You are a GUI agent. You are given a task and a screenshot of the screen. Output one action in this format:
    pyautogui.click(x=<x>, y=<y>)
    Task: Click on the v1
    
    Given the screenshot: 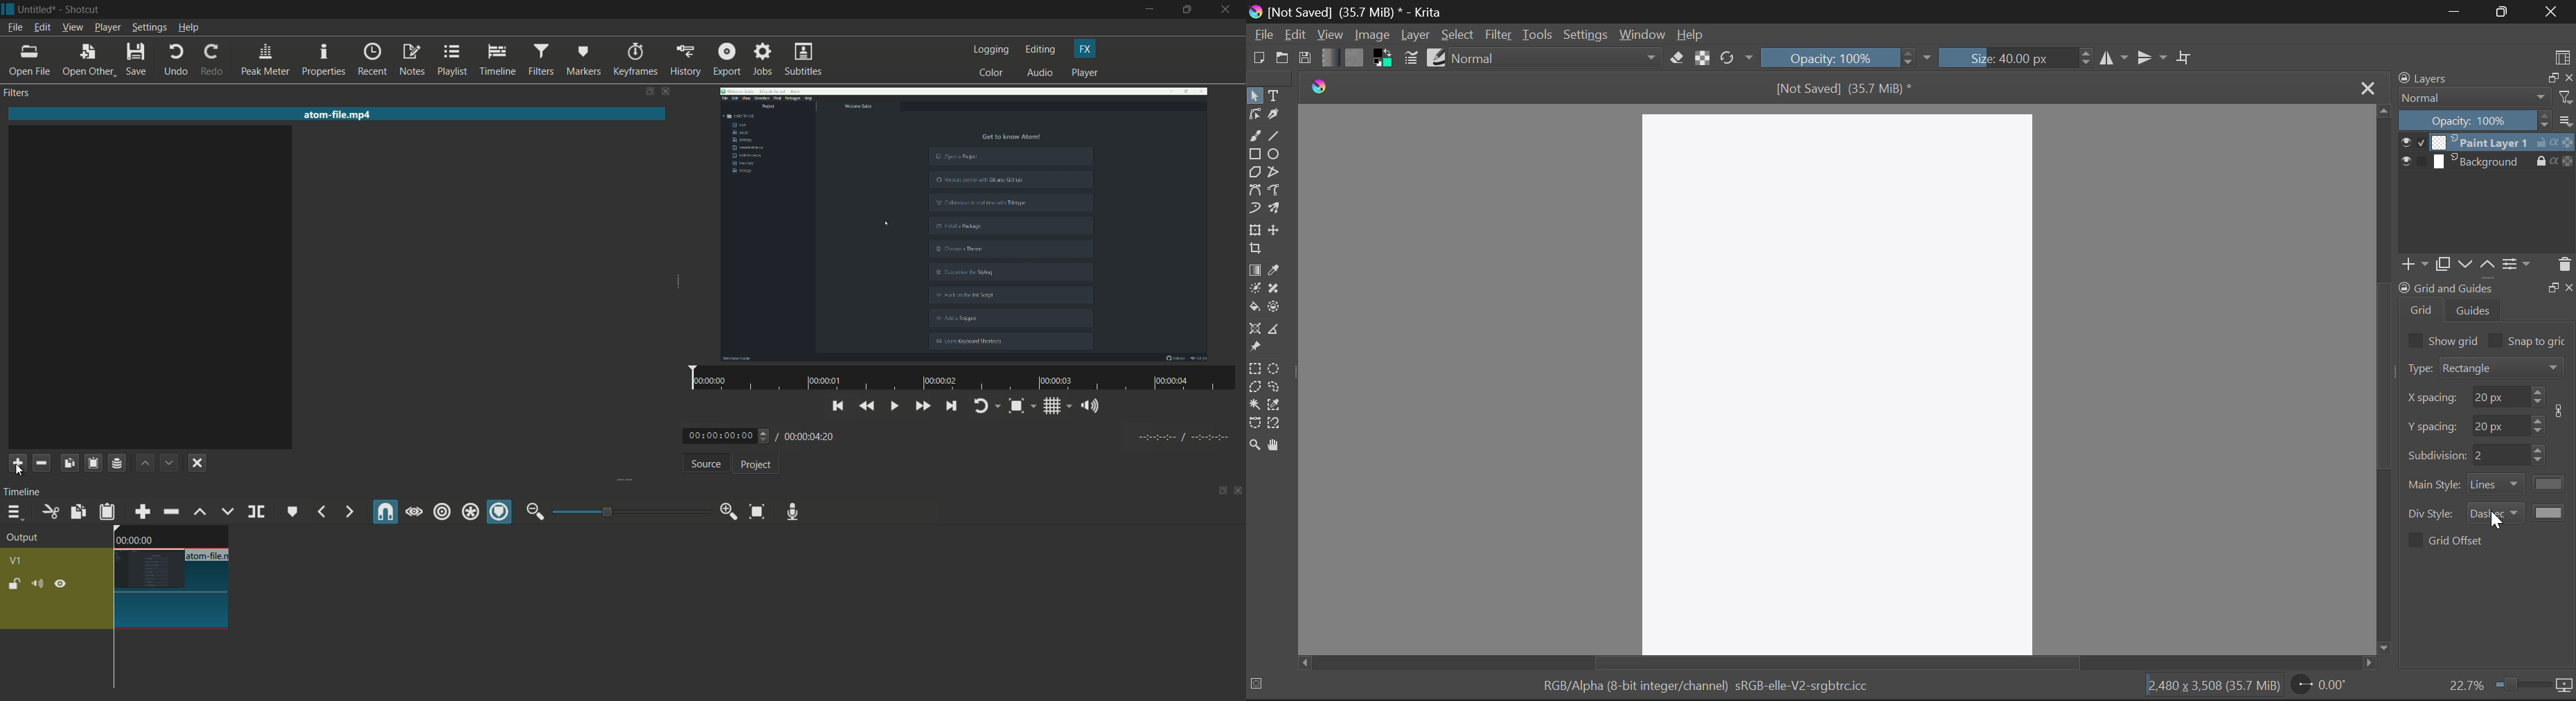 What is the action you would take?
    pyautogui.click(x=18, y=560)
    